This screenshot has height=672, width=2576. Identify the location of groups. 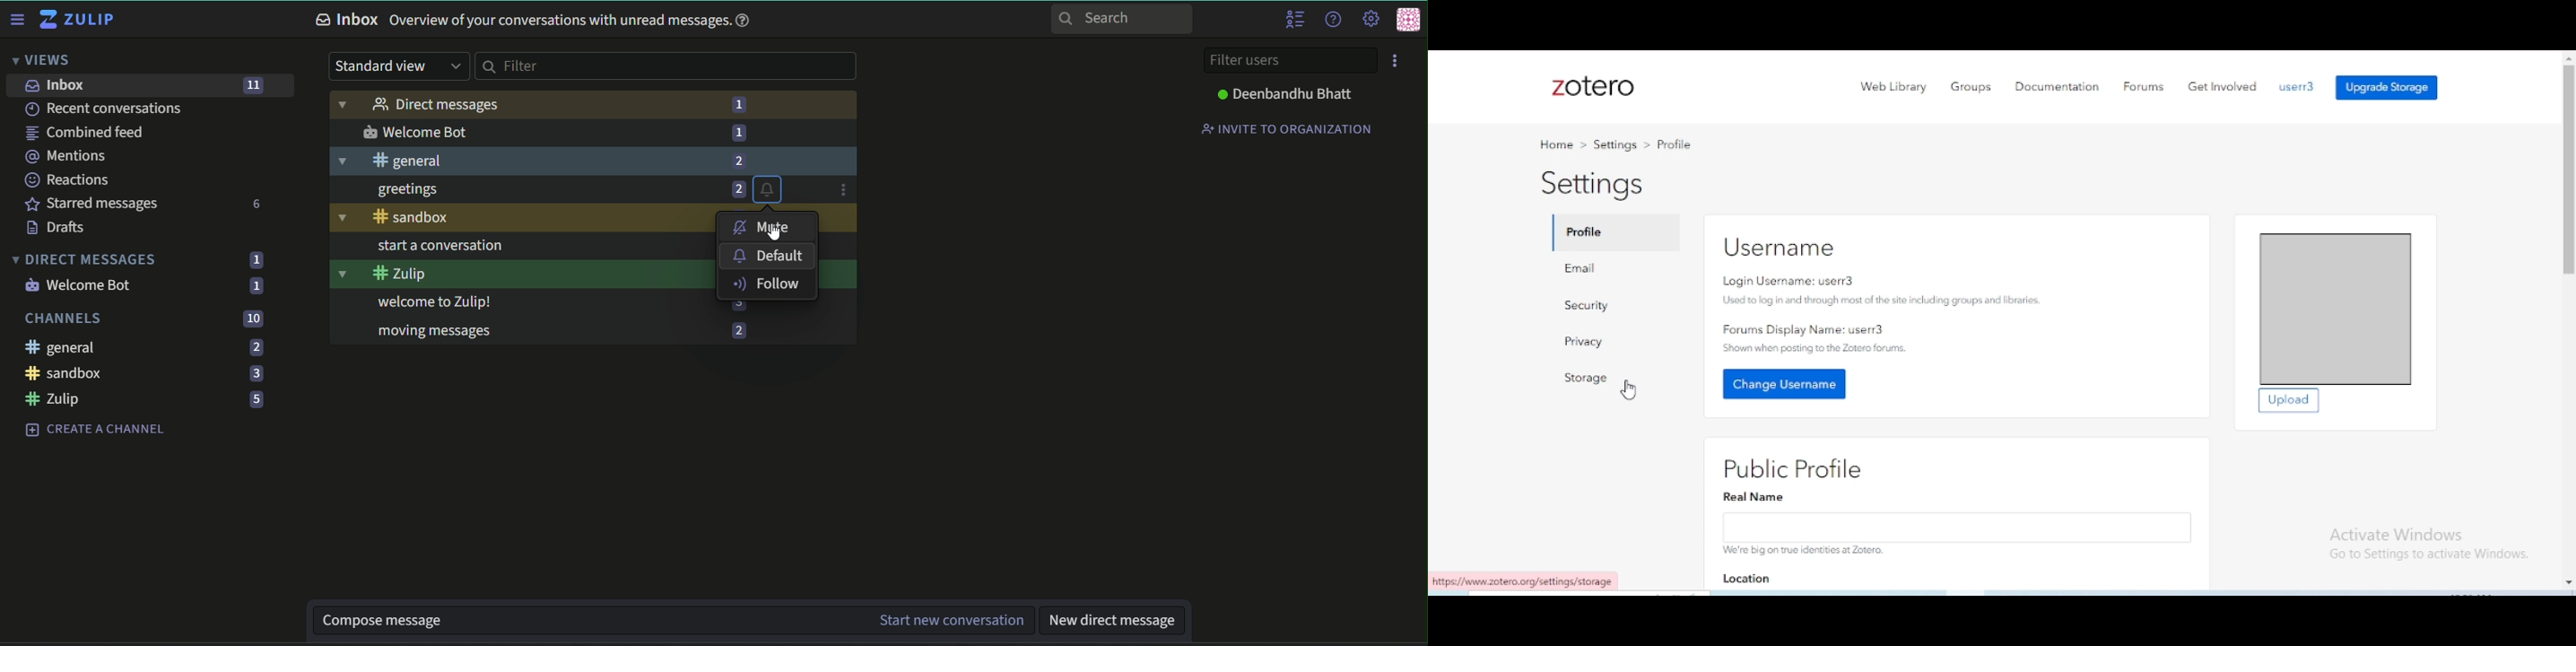
(1971, 87).